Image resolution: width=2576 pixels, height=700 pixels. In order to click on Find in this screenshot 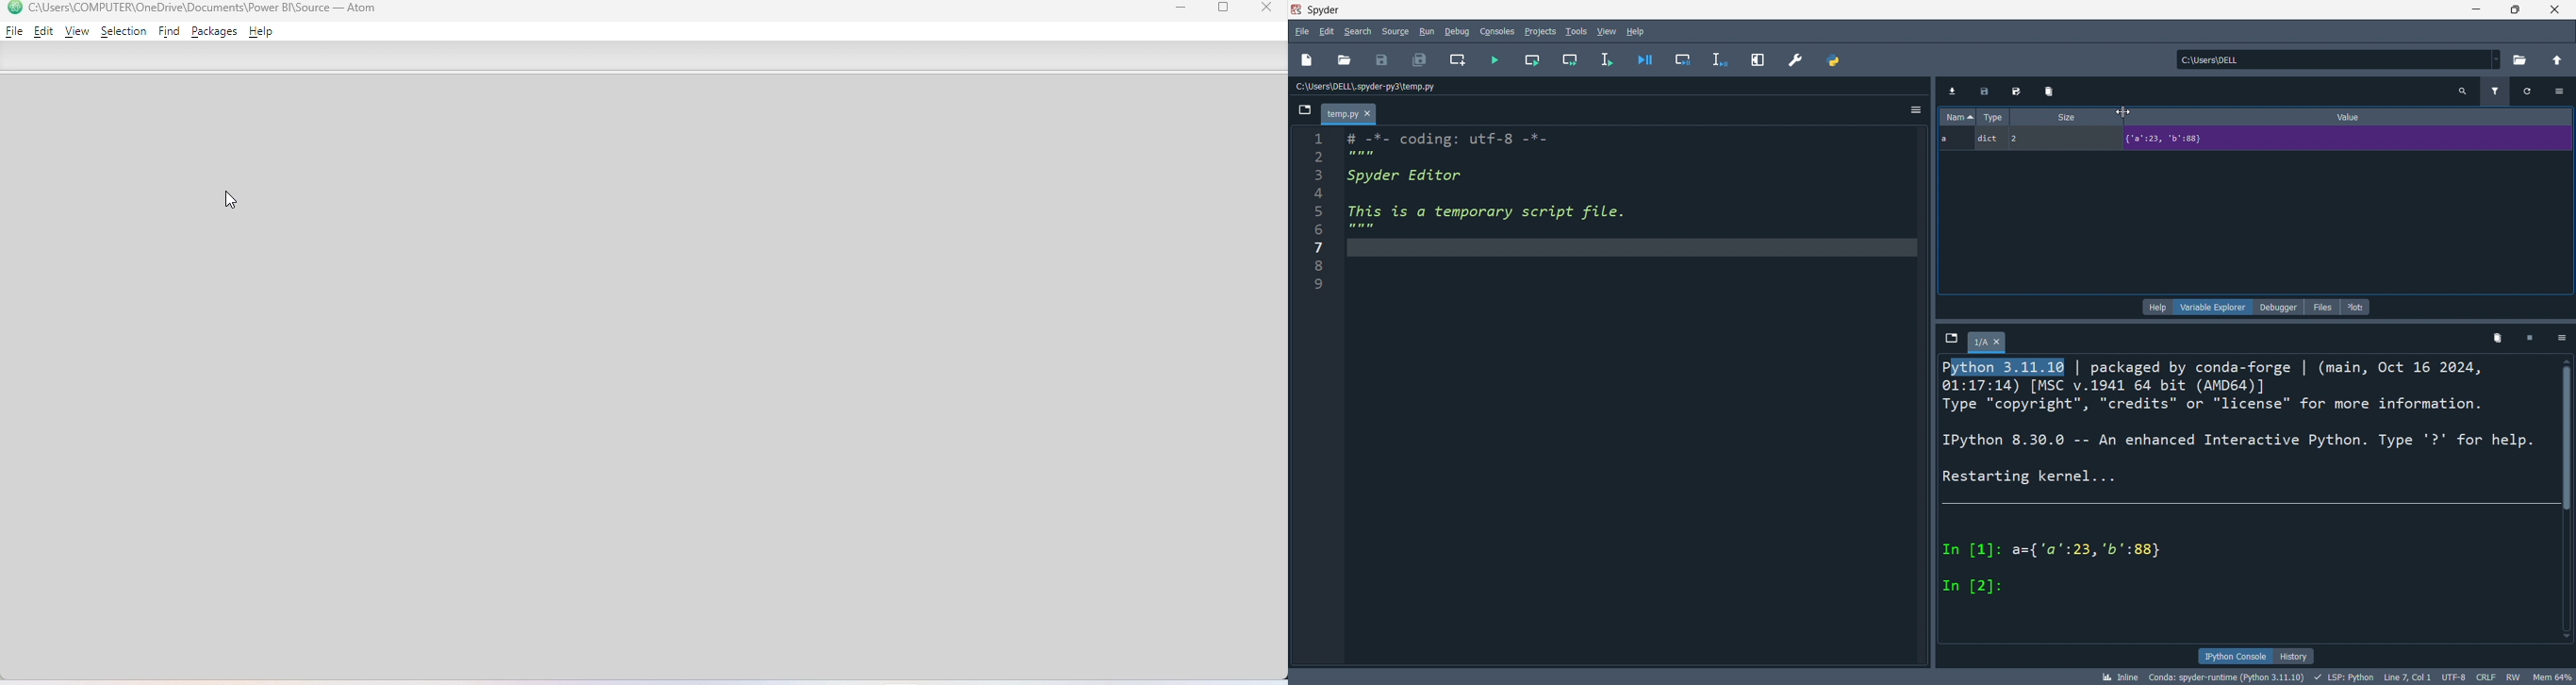, I will do `click(171, 32)`.